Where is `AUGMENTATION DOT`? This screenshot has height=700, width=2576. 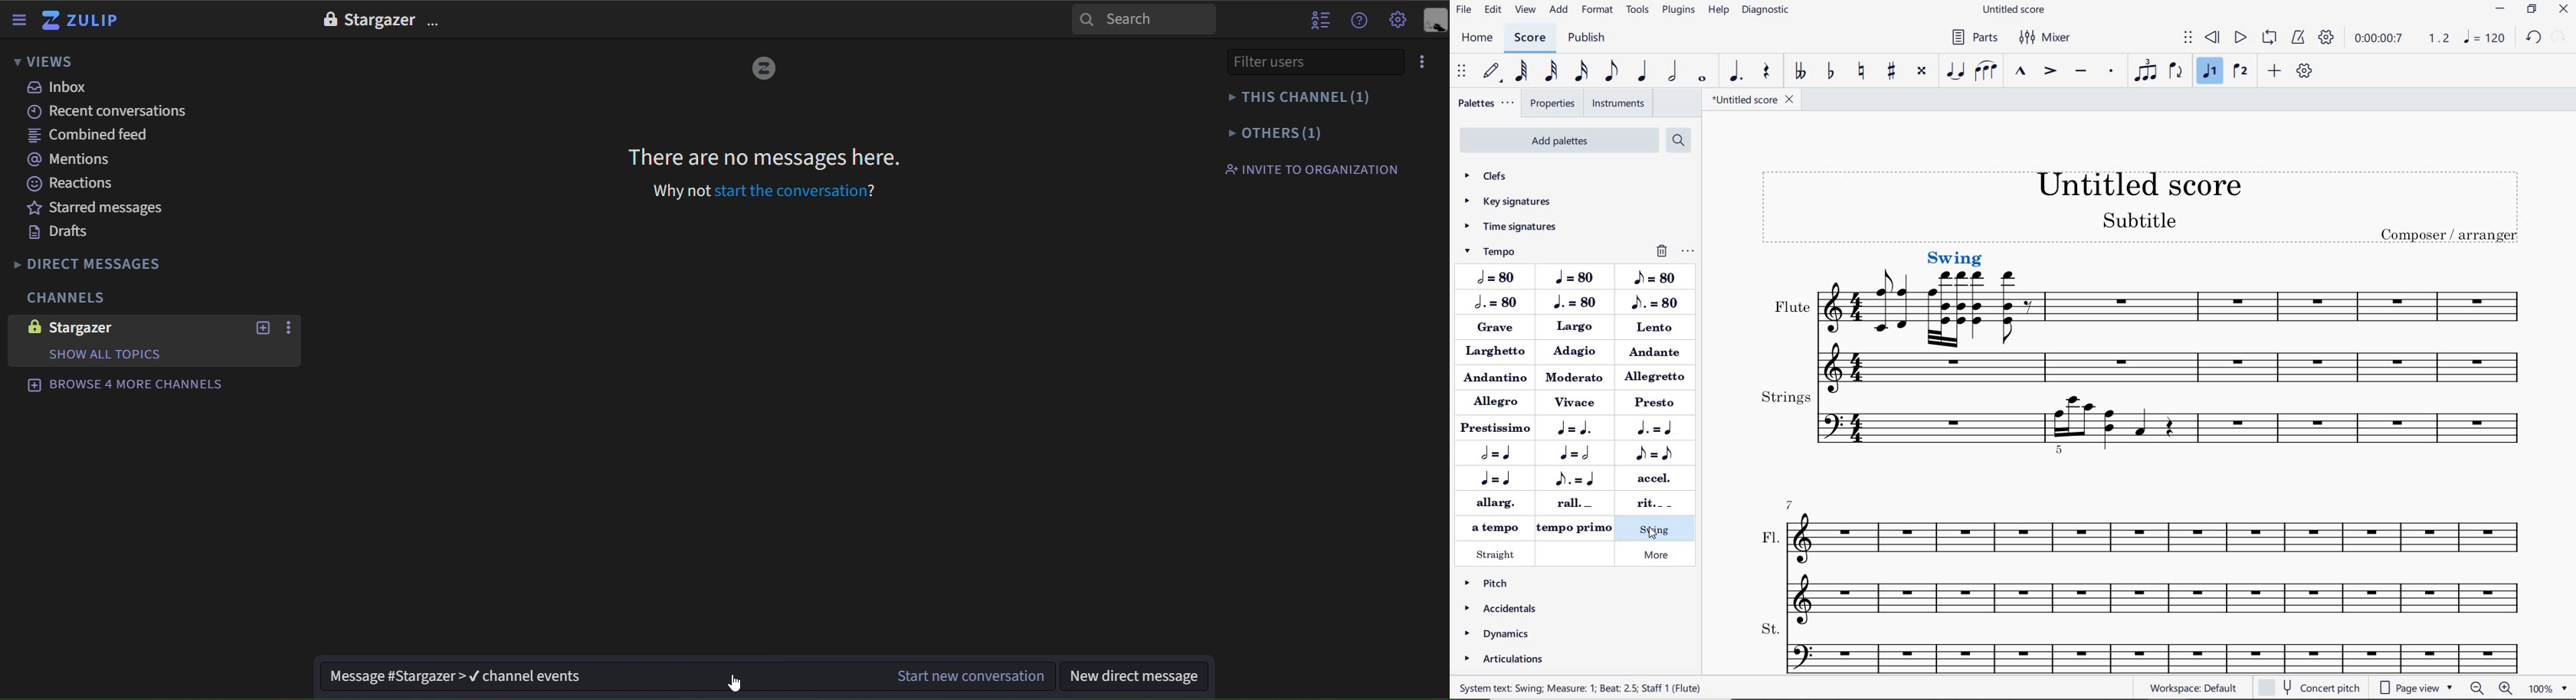
AUGMENTATION DOT is located at coordinates (1736, 70).